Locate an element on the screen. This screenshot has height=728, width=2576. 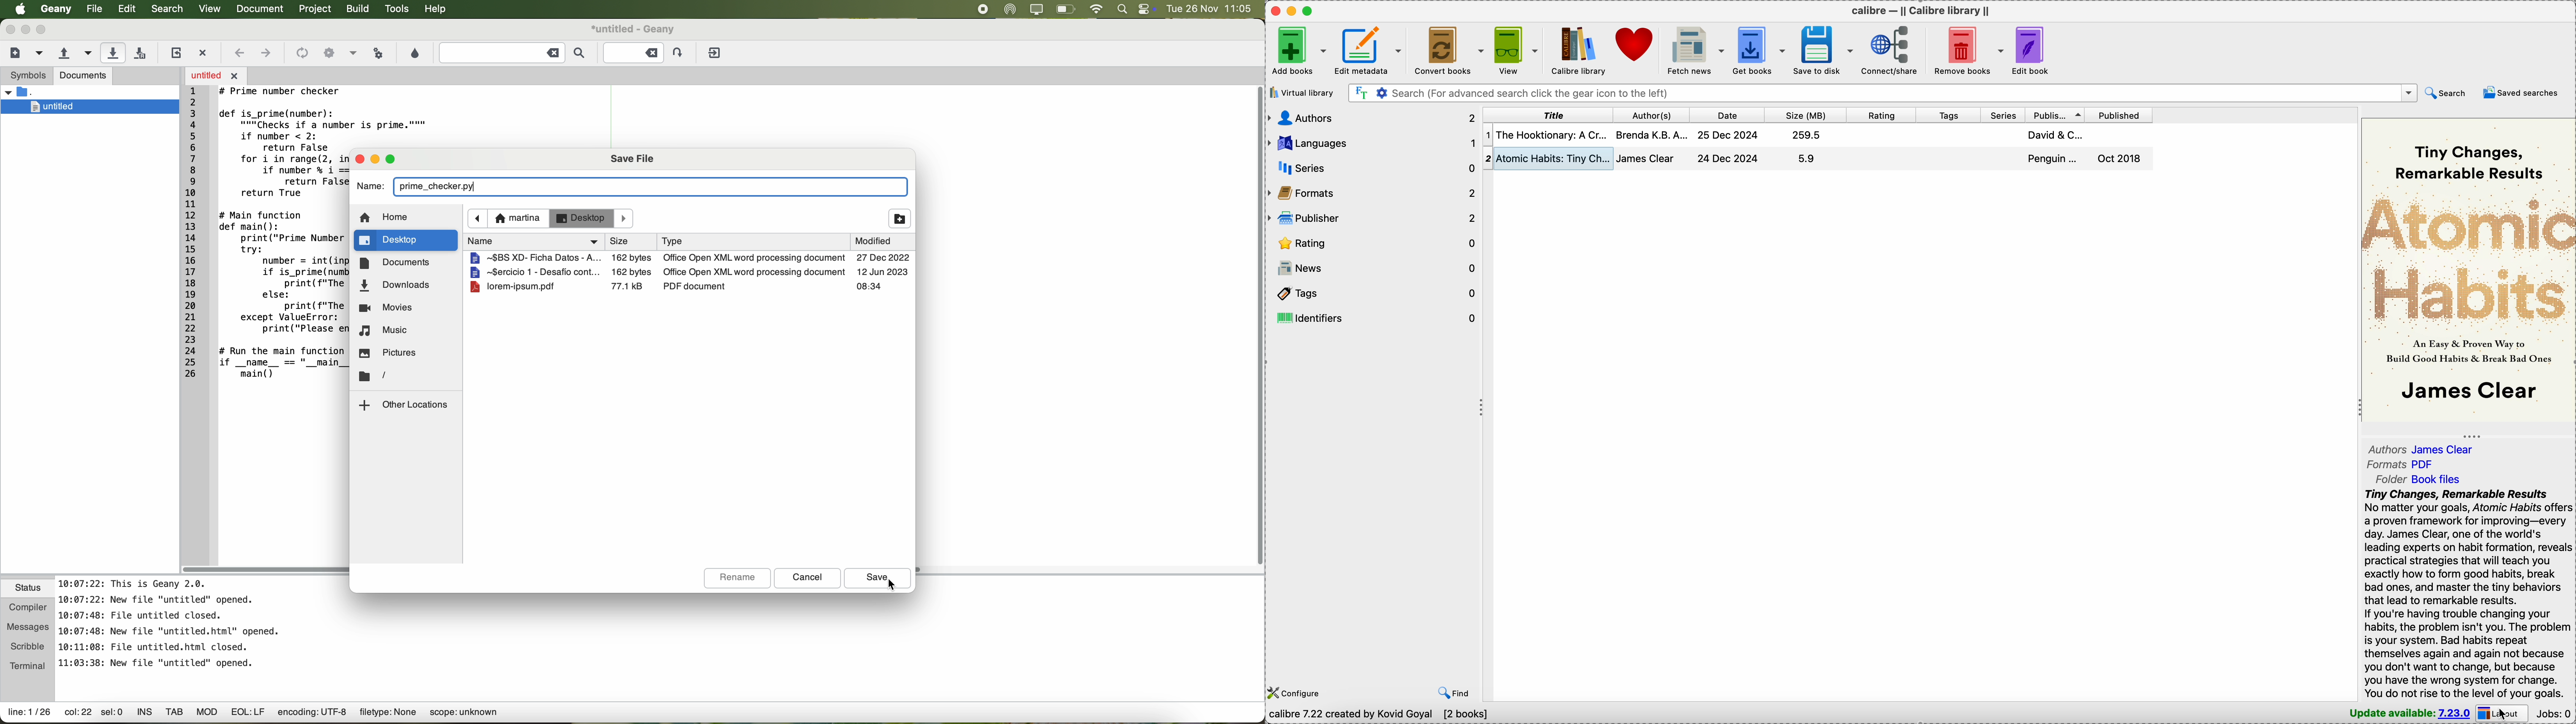
Add books is located at coordinates (1298, 51).